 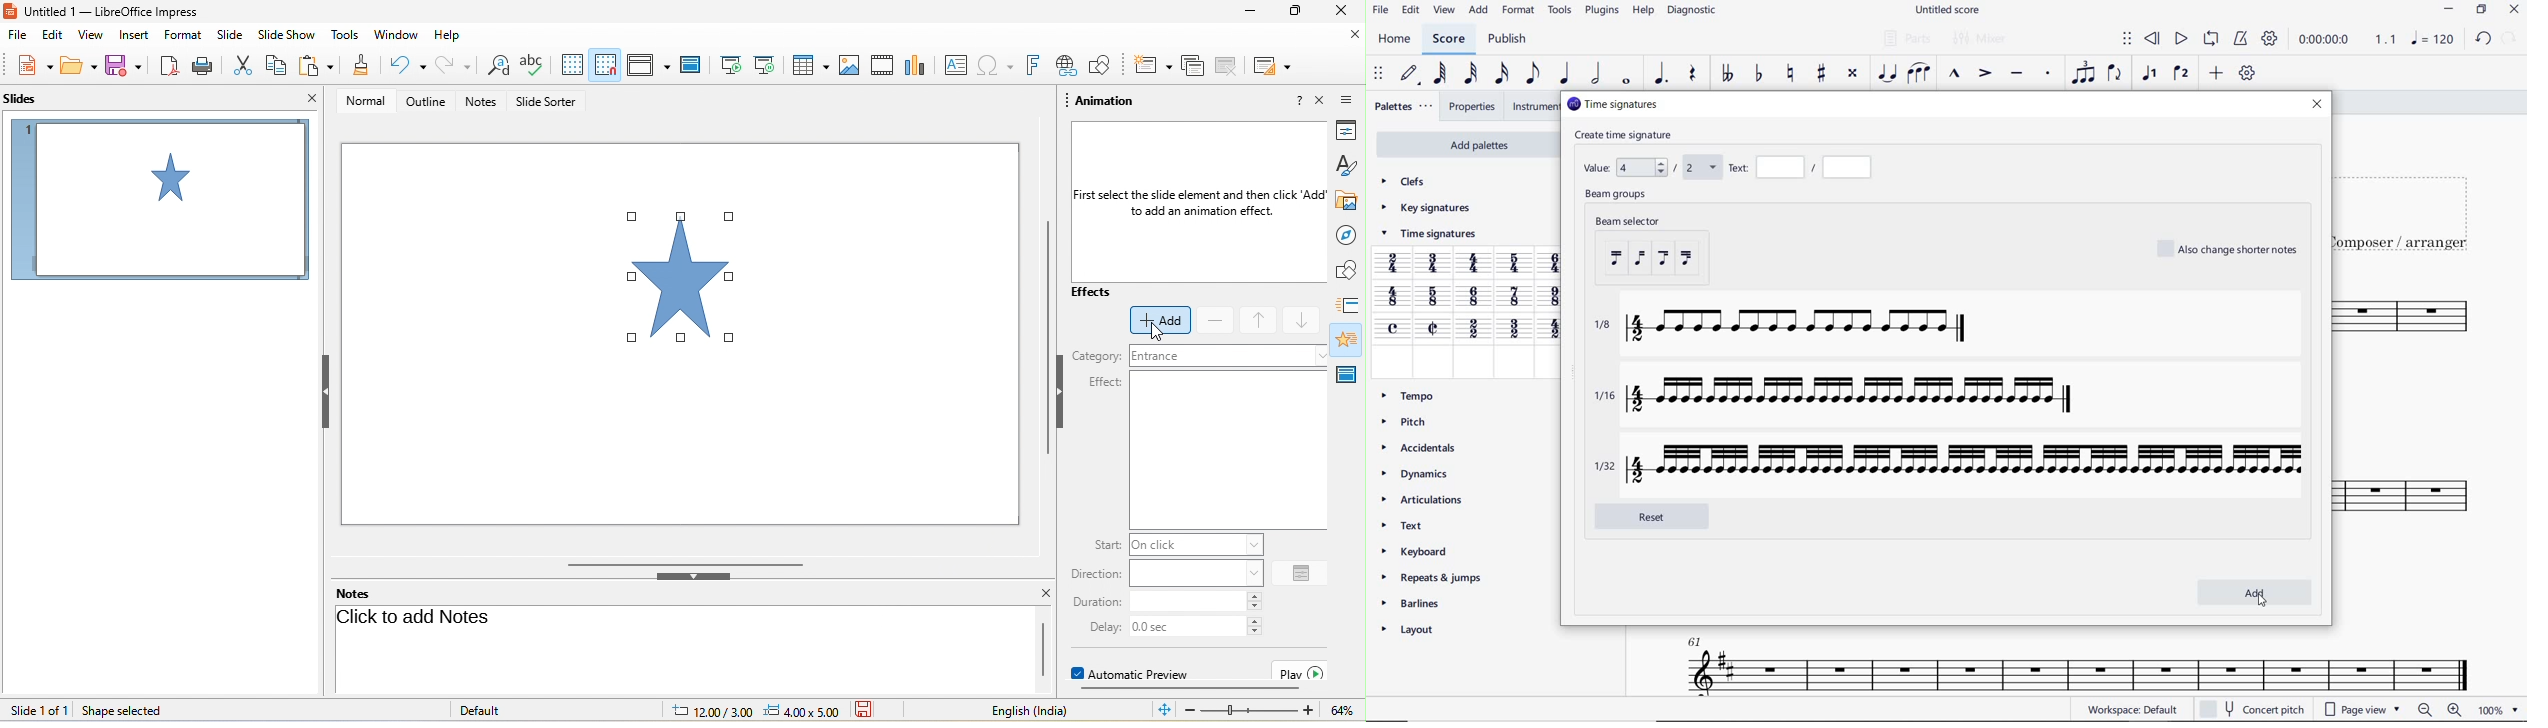 I want to click on tools, so click(x=344, y=36).